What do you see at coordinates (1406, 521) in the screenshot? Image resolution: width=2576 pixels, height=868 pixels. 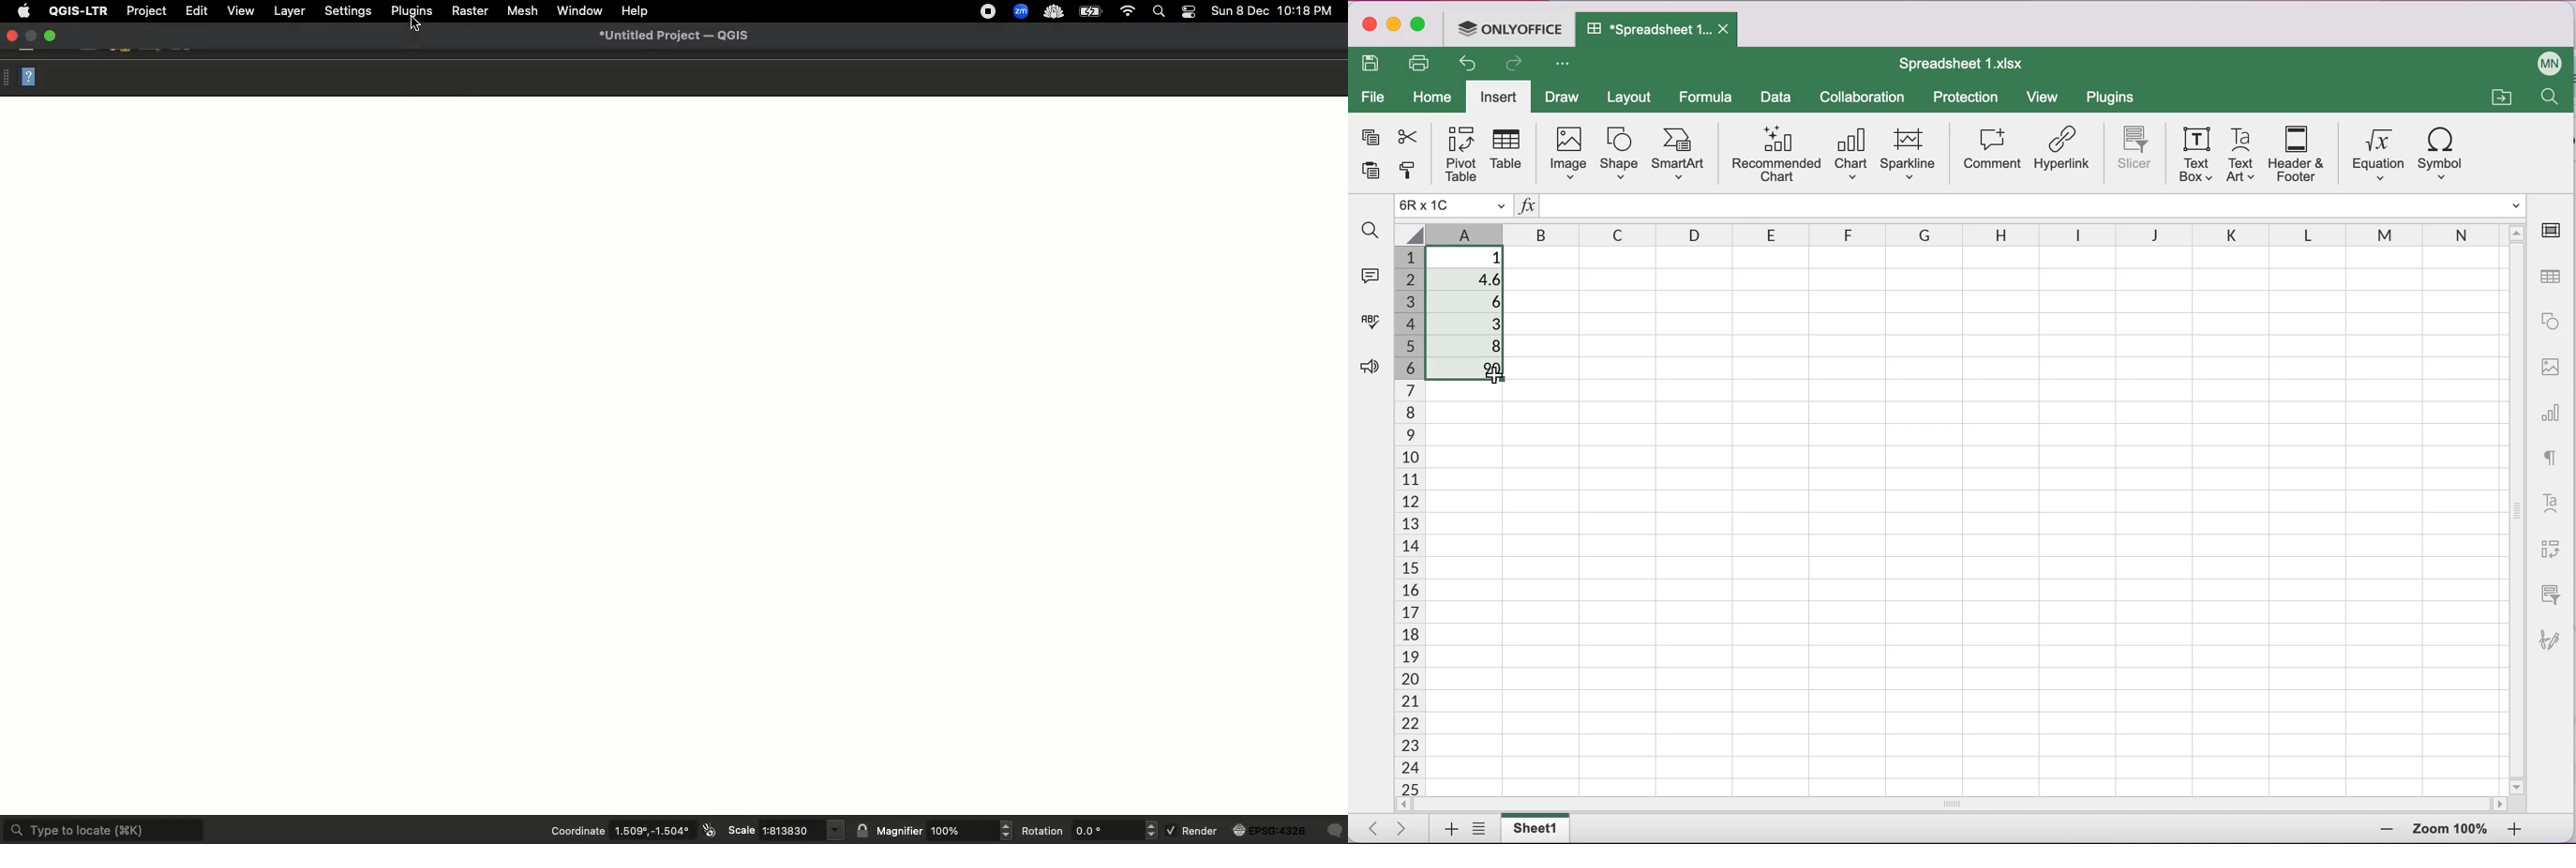 I see `cells numbers` at bounding box center [1406, 521].